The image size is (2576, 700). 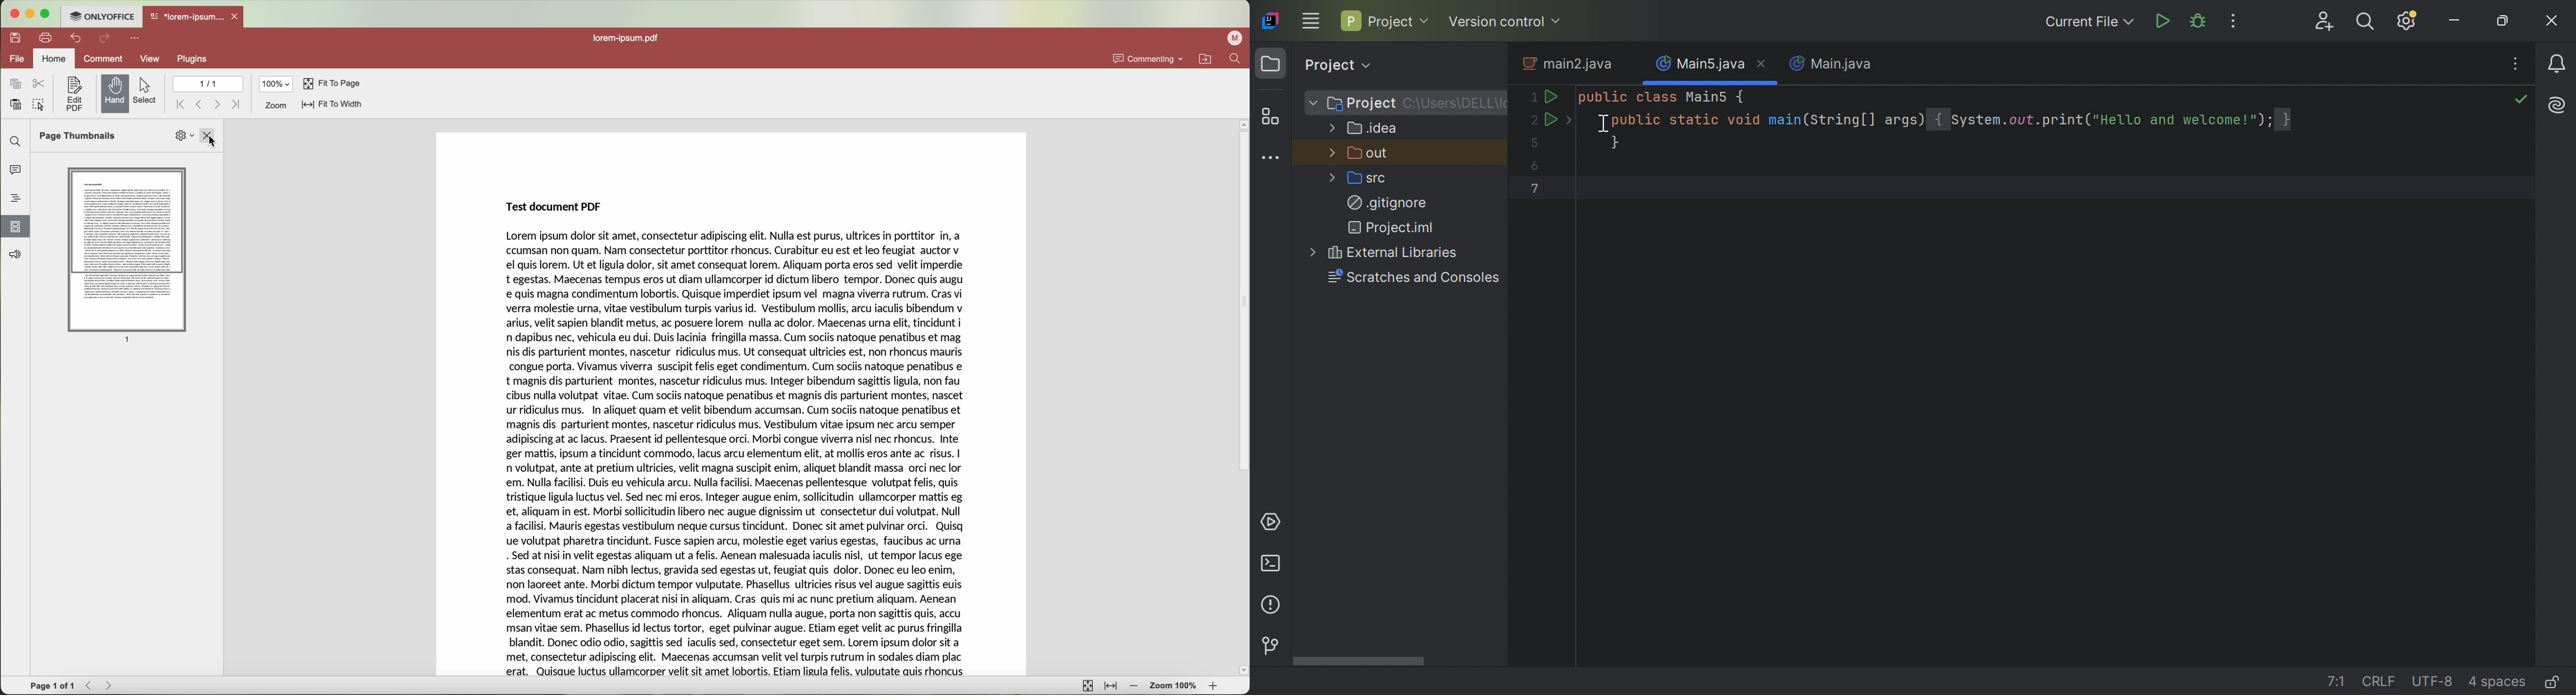 What do you see at coordinates (74, 38) in the screenshot?
I see `undo` at bounding box center [74, 38].